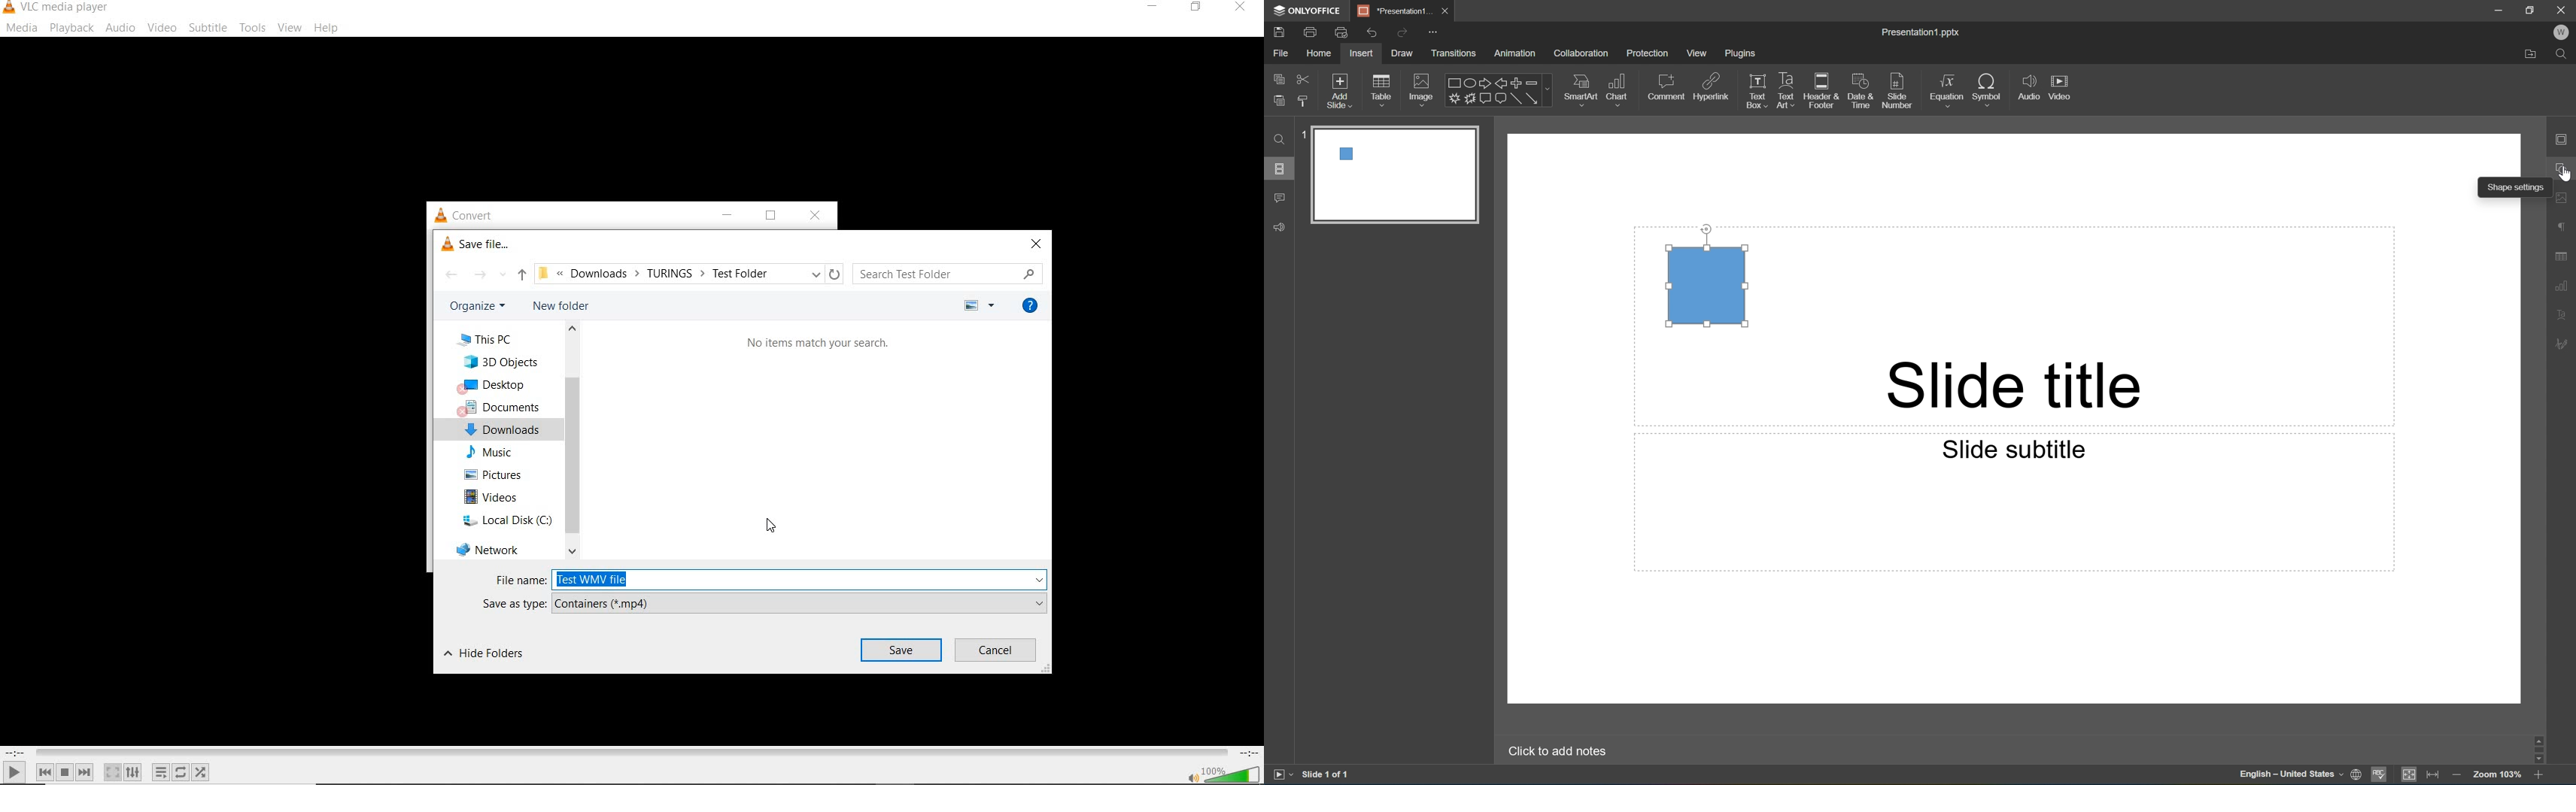  Describe the element at coordinates (1653, 101) in the screenshot. I see `Line spacing` at that location.